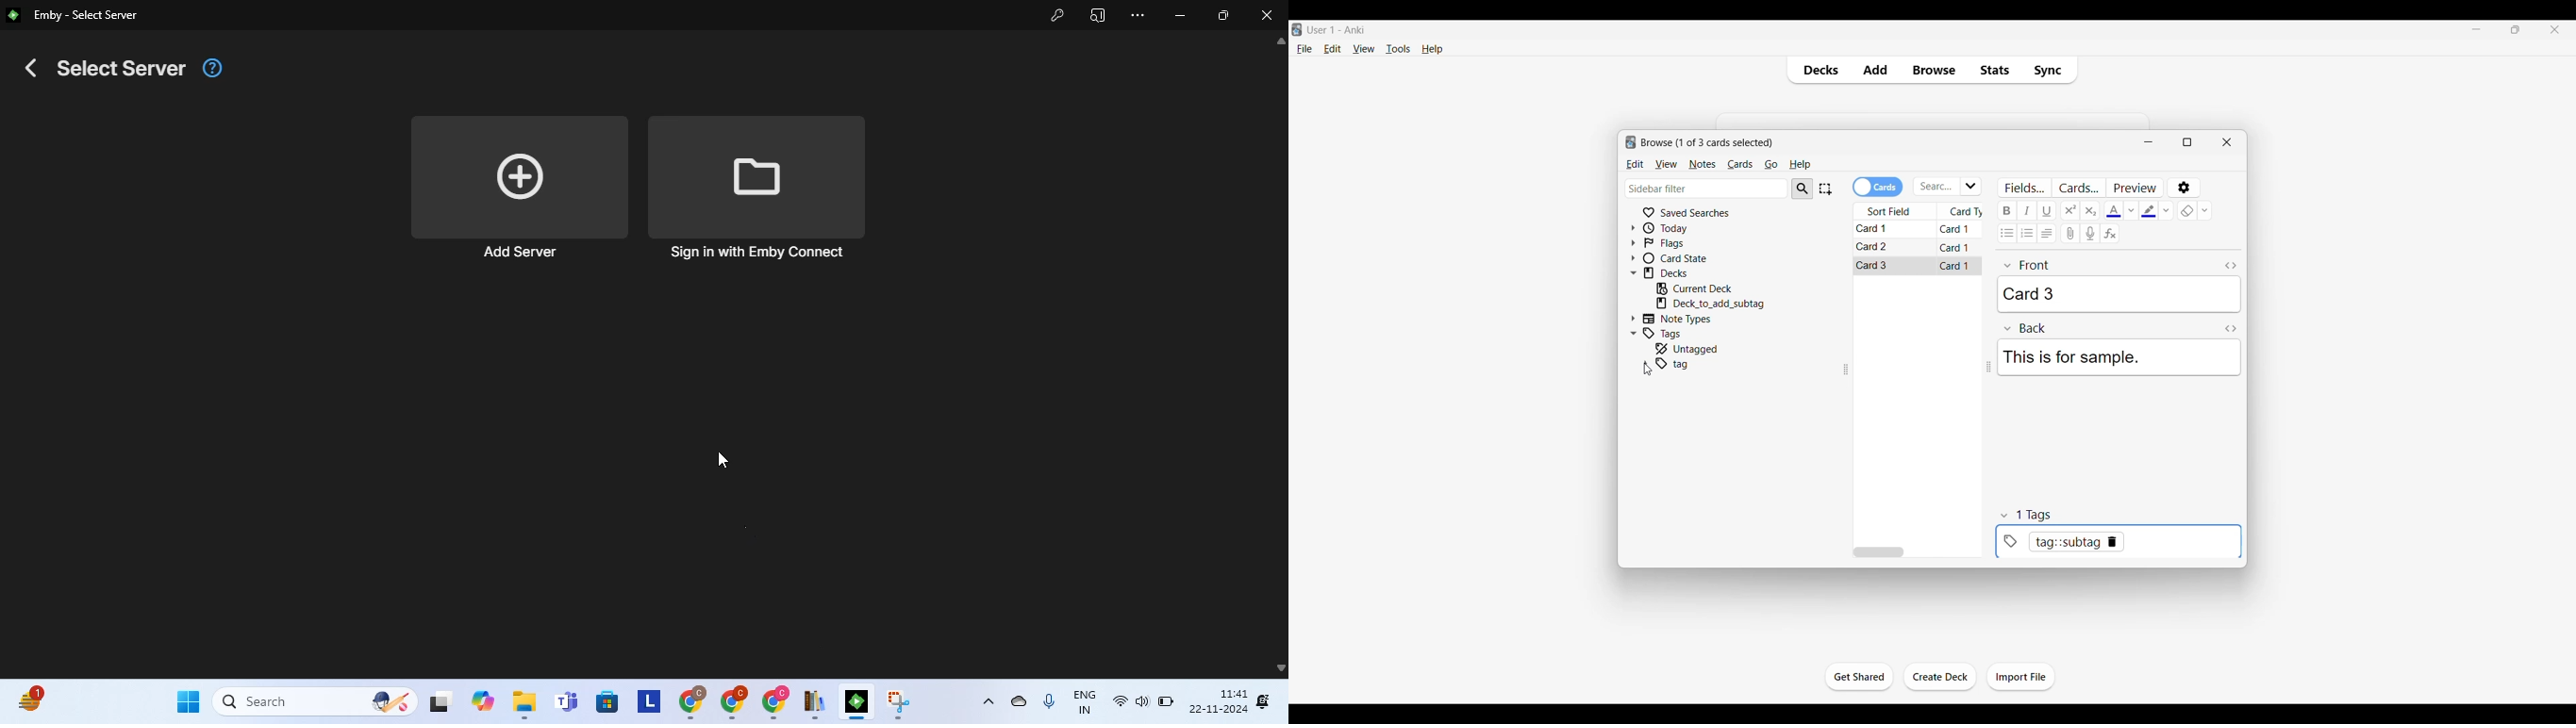 Image resolution: width=2576 pixels, height=728 pixels. What do you see at coordinates (1740, 165) in the screenshot?
I see `Cards menu` at bounding box center [1740, 165].